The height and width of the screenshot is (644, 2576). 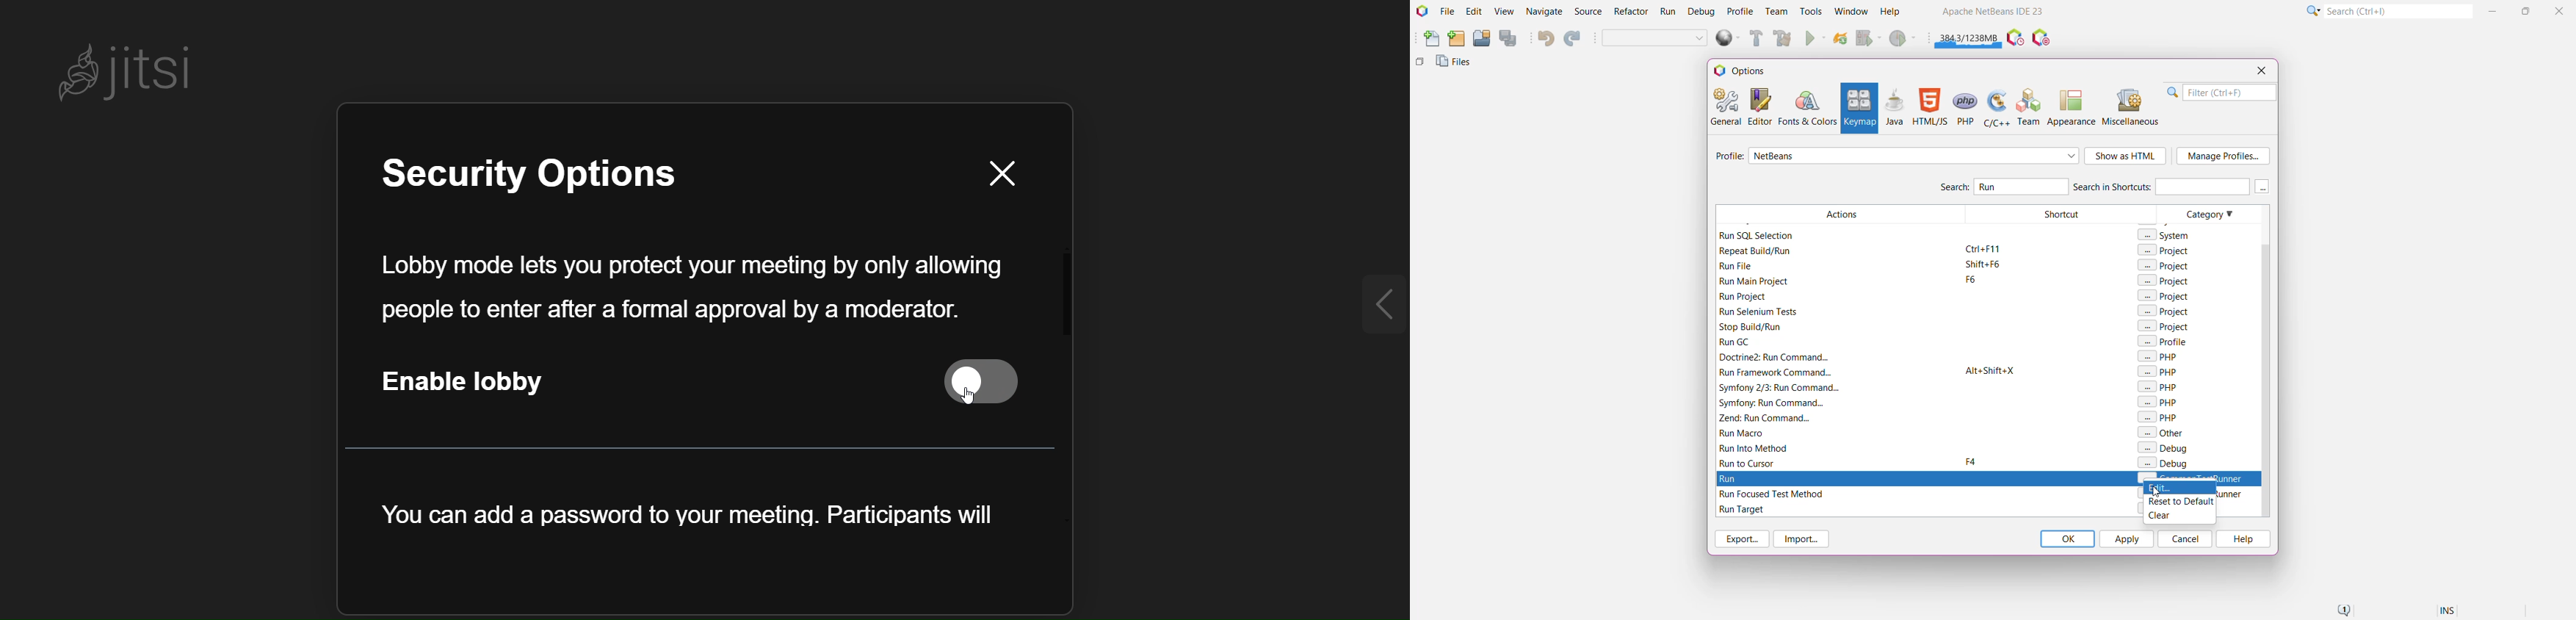 What do you see at coordinates (1728, 157) in the screenshot?
I see `Profile` at bounding box center [1728, 157].